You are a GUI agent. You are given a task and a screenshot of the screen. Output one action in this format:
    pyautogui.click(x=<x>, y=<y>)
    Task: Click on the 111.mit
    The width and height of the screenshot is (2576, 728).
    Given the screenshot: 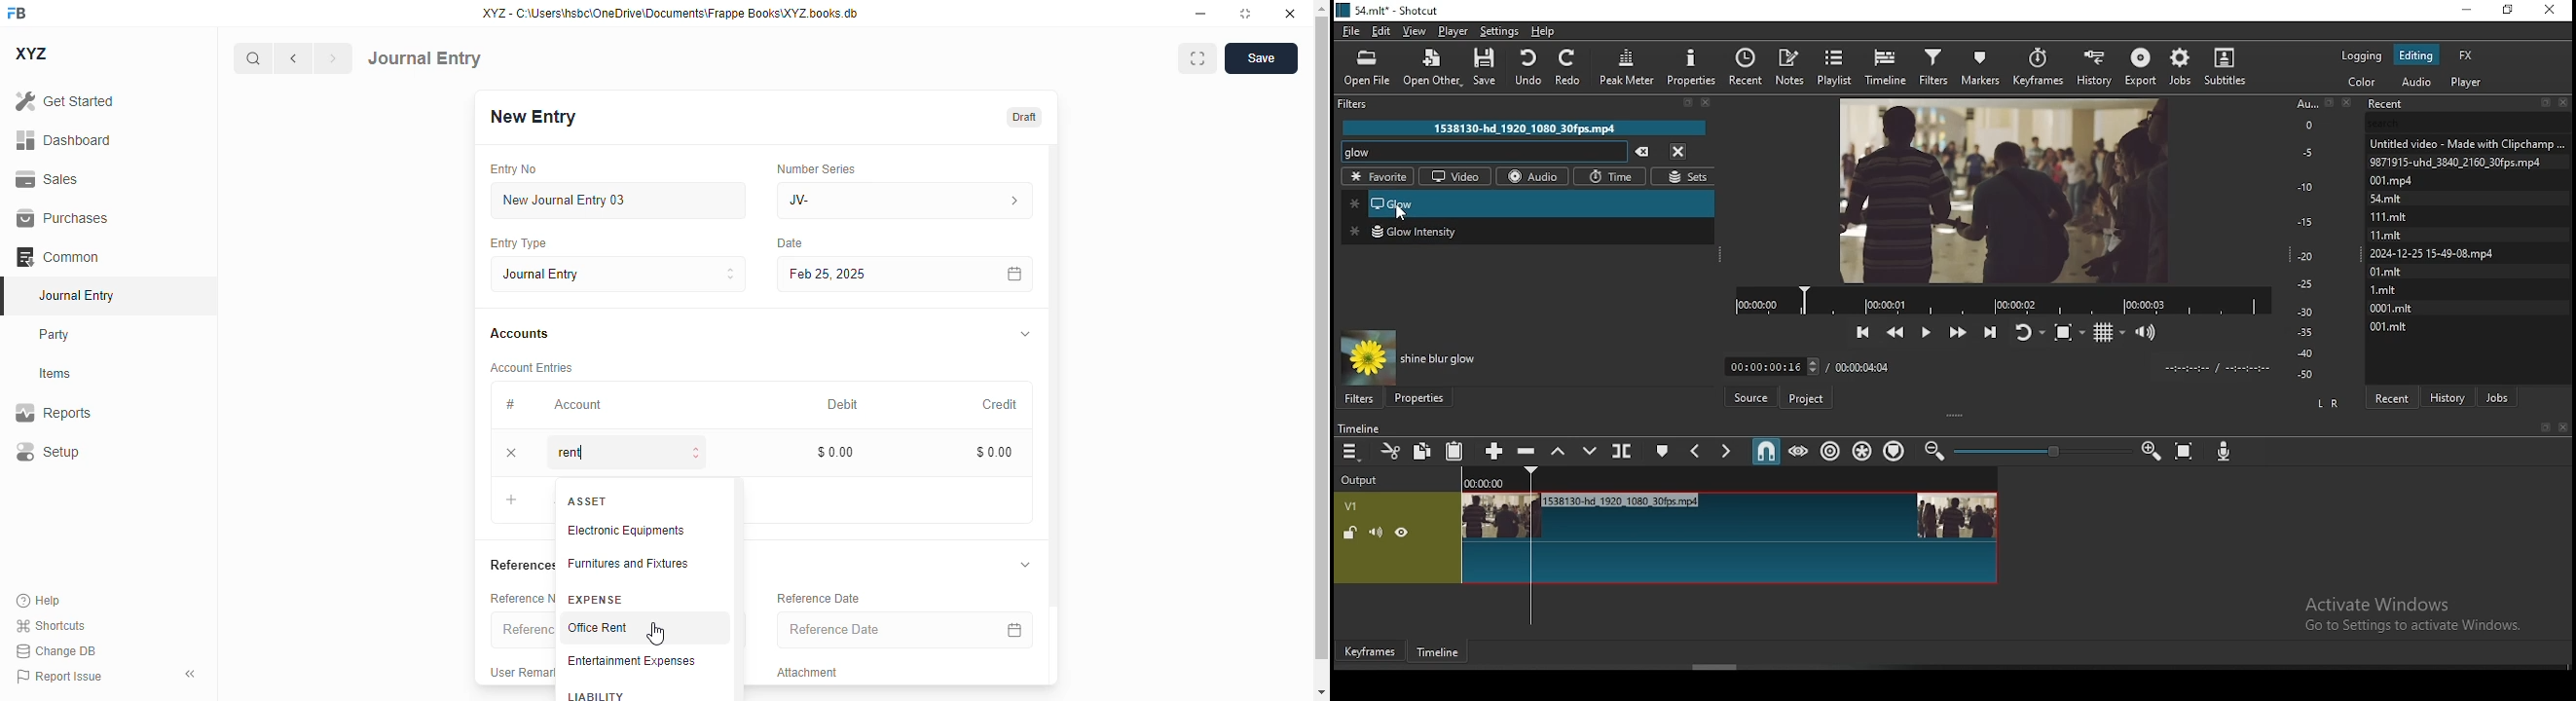 What is the action you would take?
    pyautogui.click(x=2401, y=216)
    